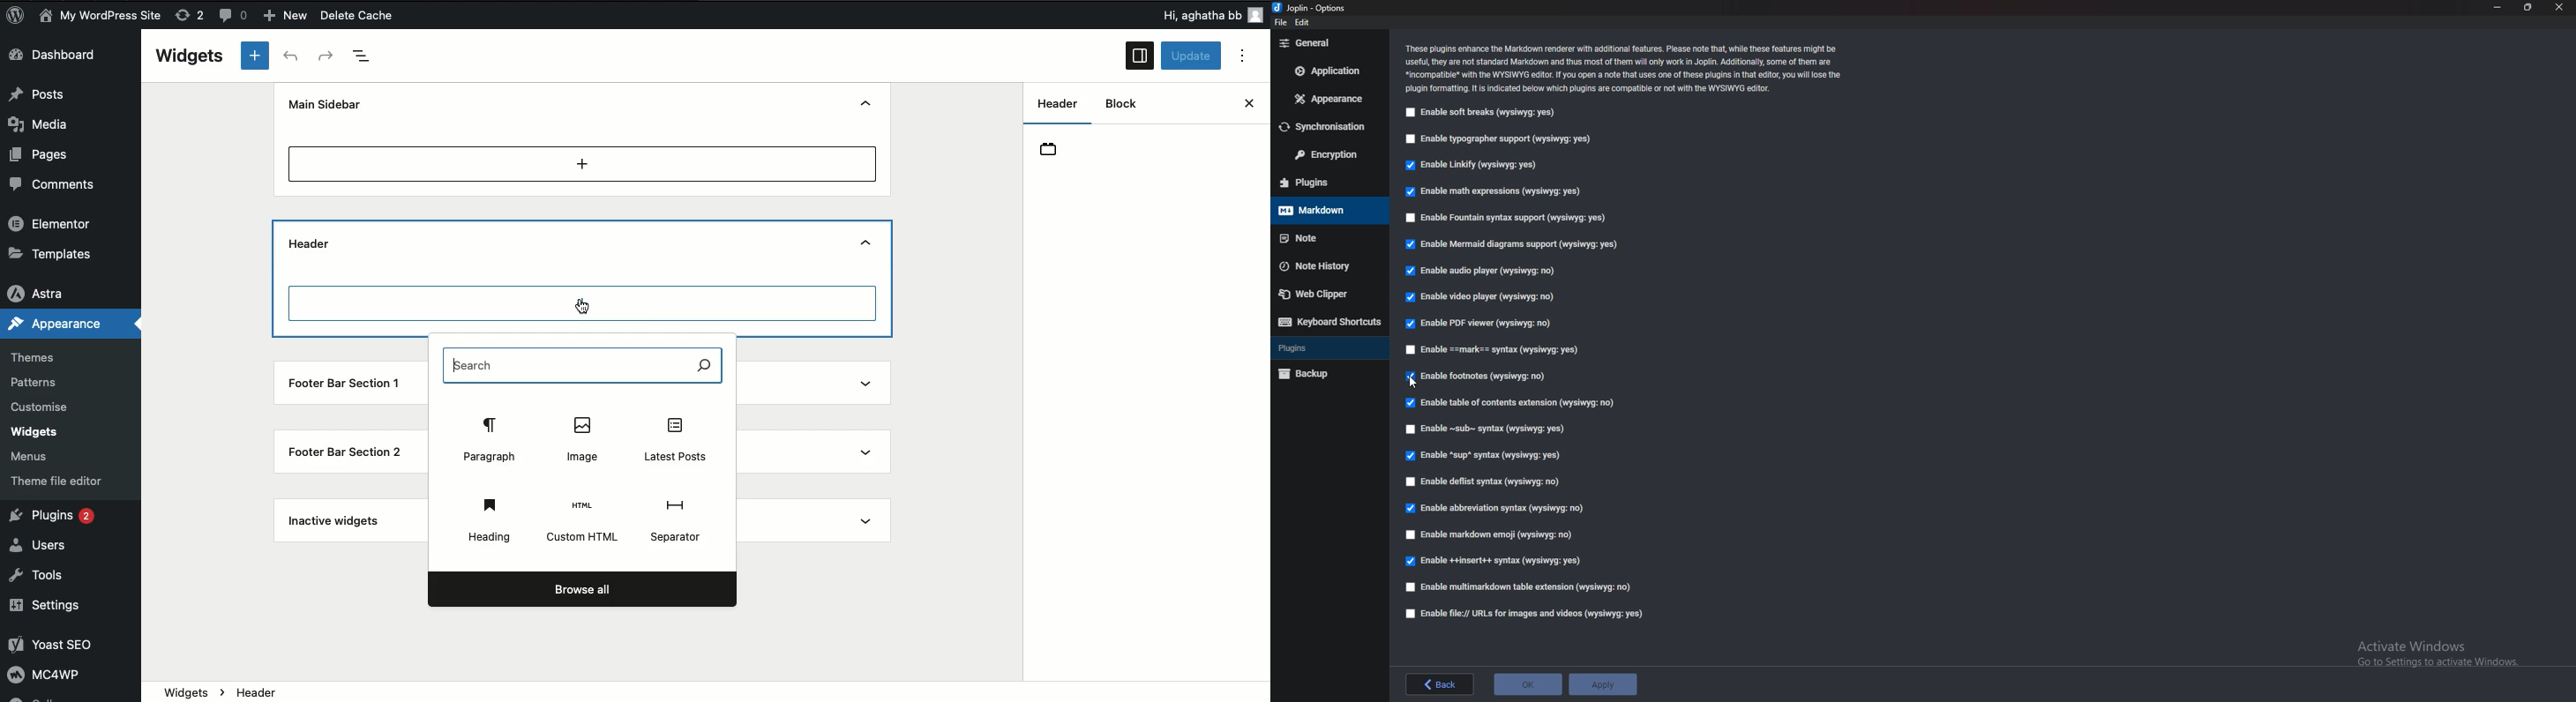  Describe the element at coordinates (1330, 347) in the screenshot. I see `plugins` at that location.